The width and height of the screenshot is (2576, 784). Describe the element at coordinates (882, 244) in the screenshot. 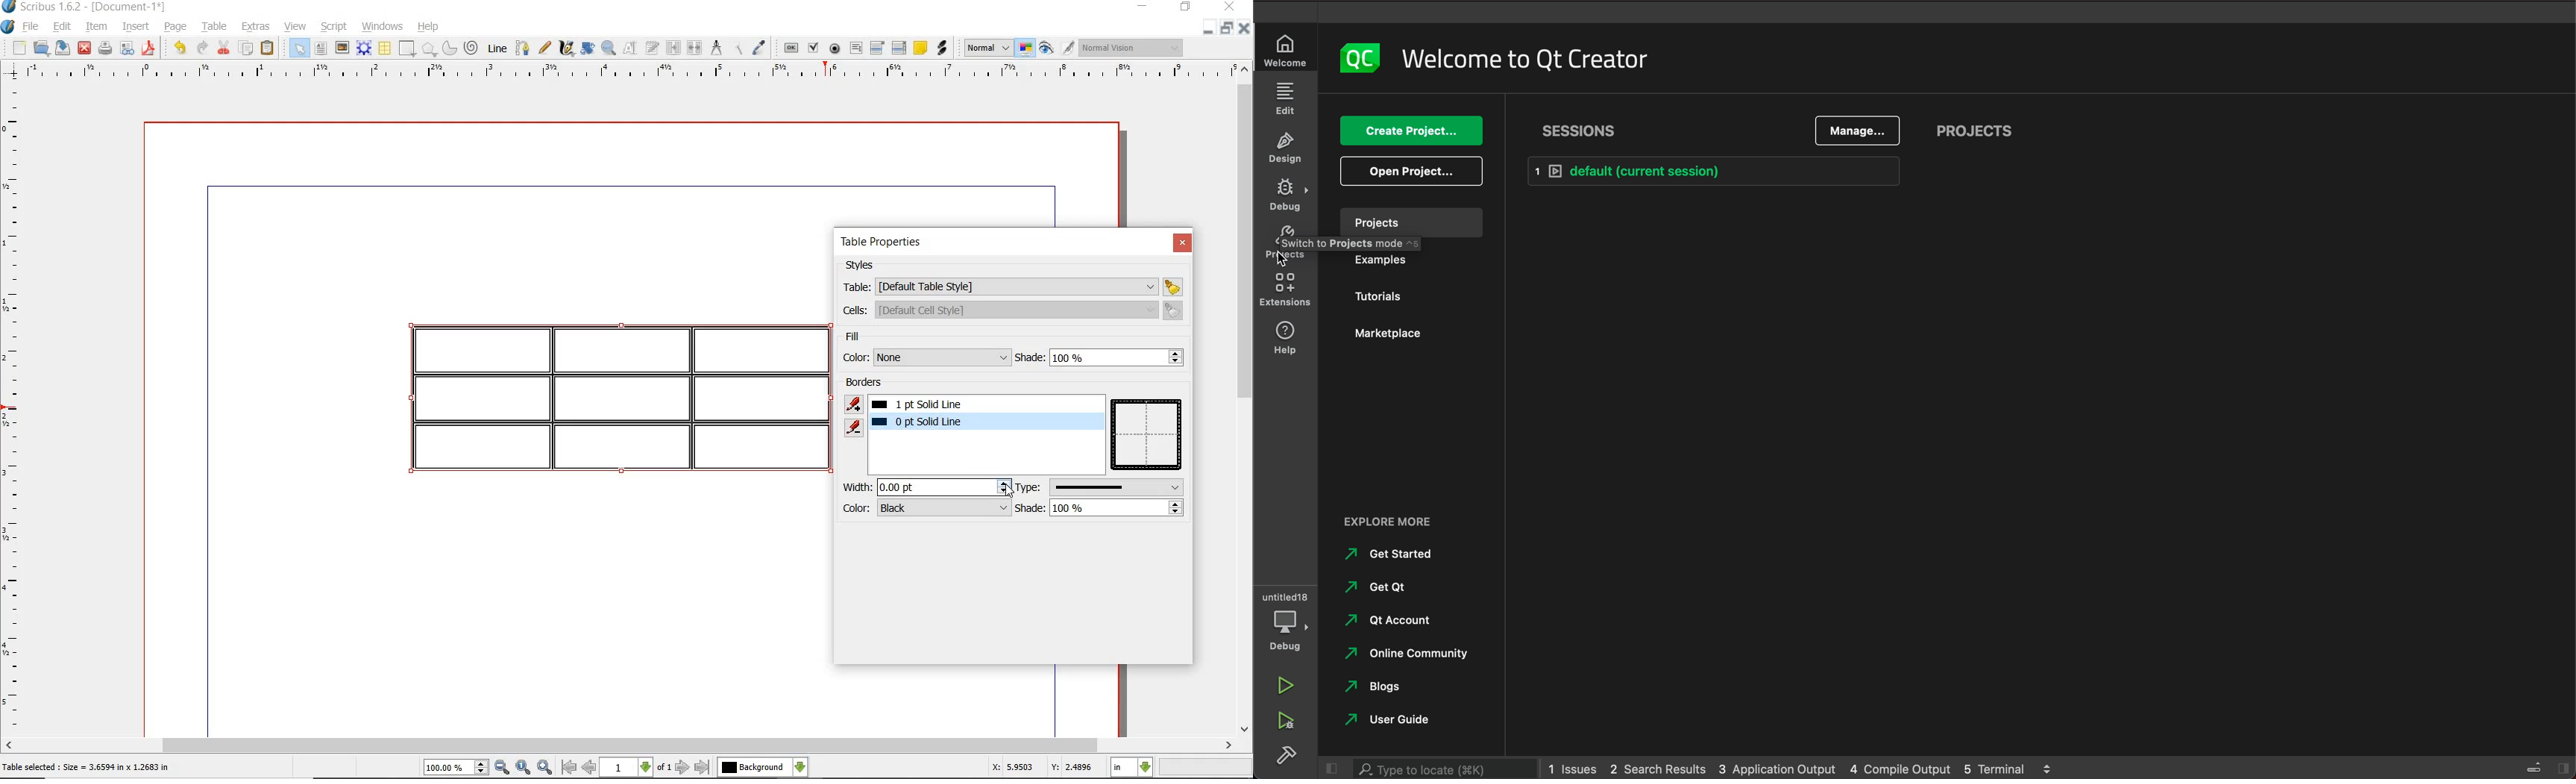

I see `table properties` at that location.